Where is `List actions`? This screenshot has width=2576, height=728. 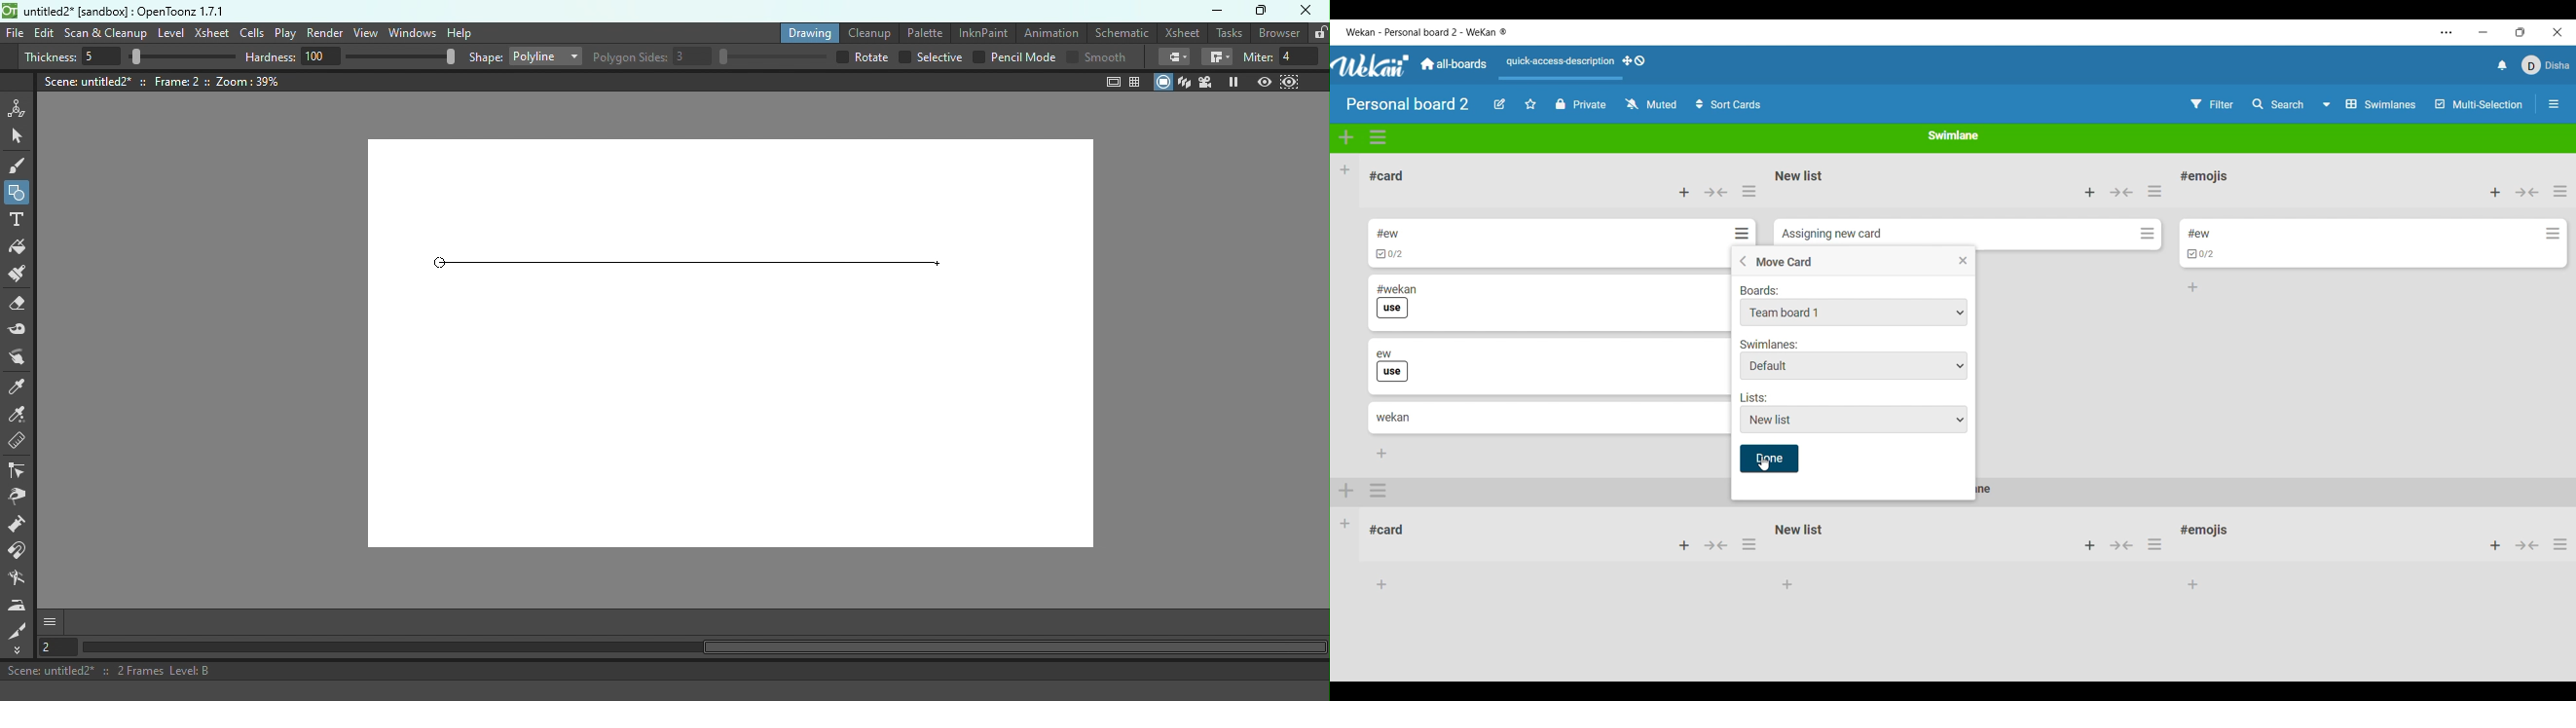 List actions is located at coordinates (2560, 191).